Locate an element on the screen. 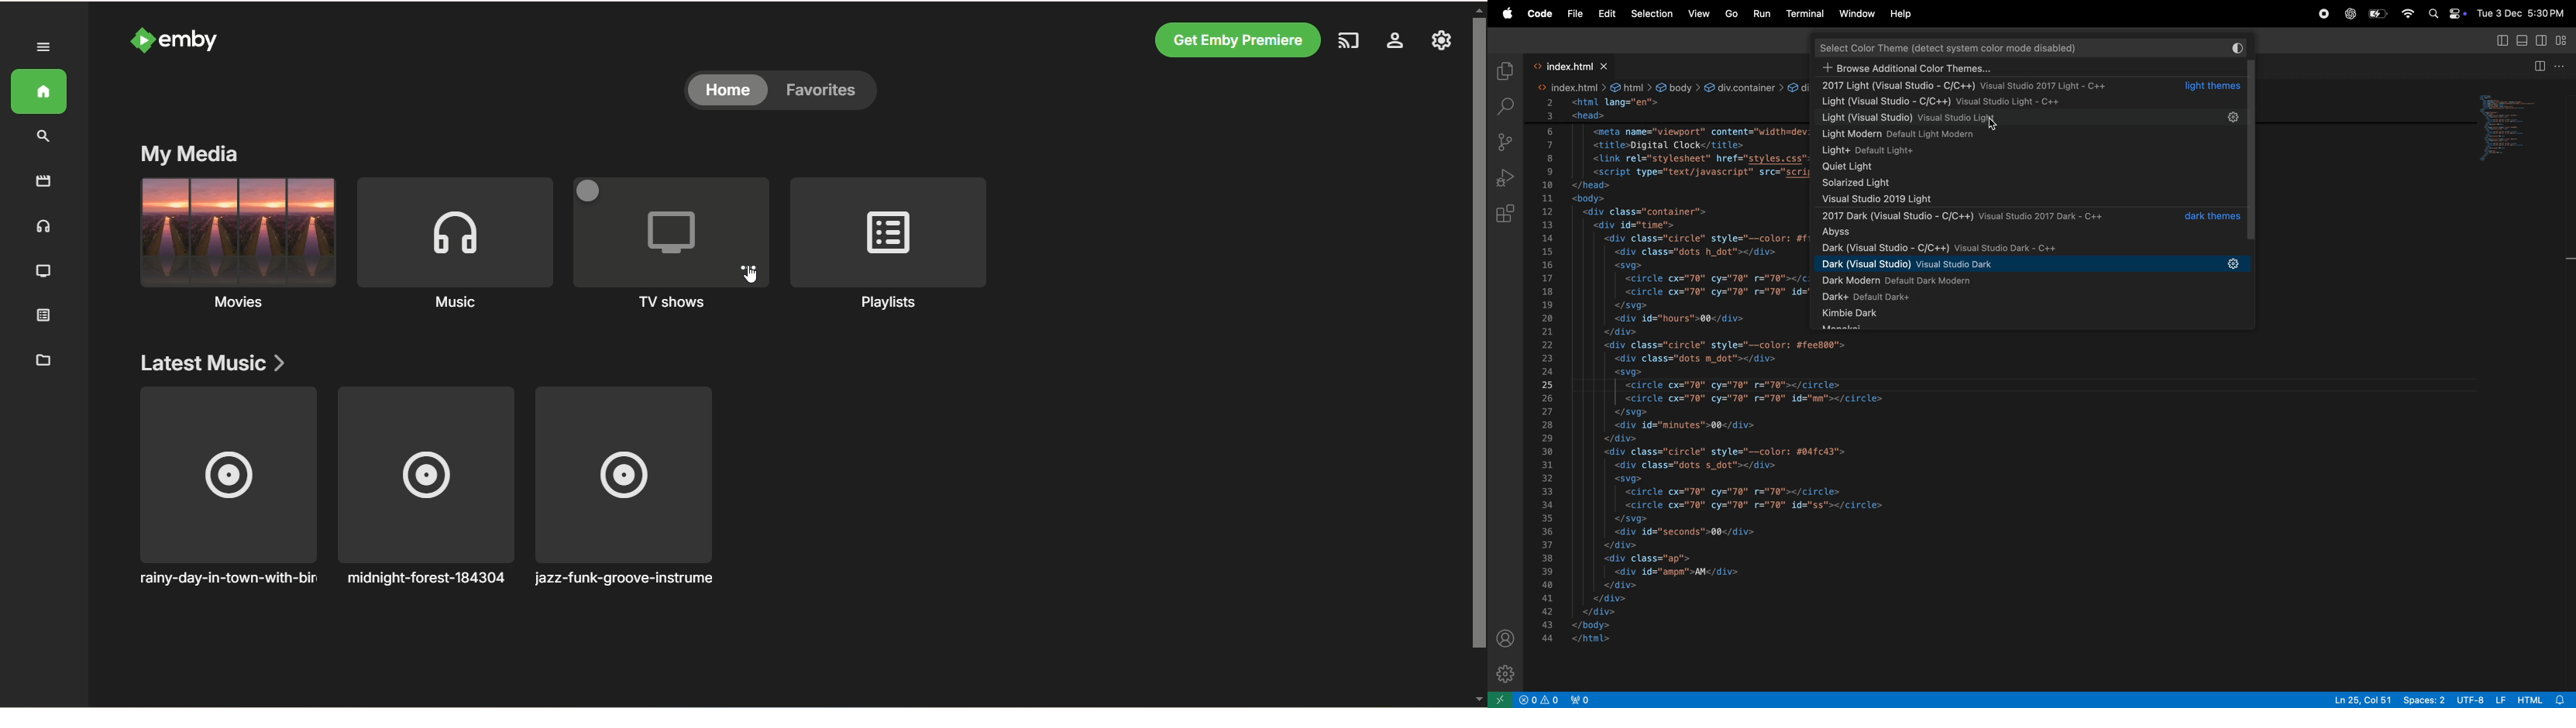 Image resolution: width=2576 pixels, height=728 pixels. light visual studio  is located at coordinates (2020, 119).